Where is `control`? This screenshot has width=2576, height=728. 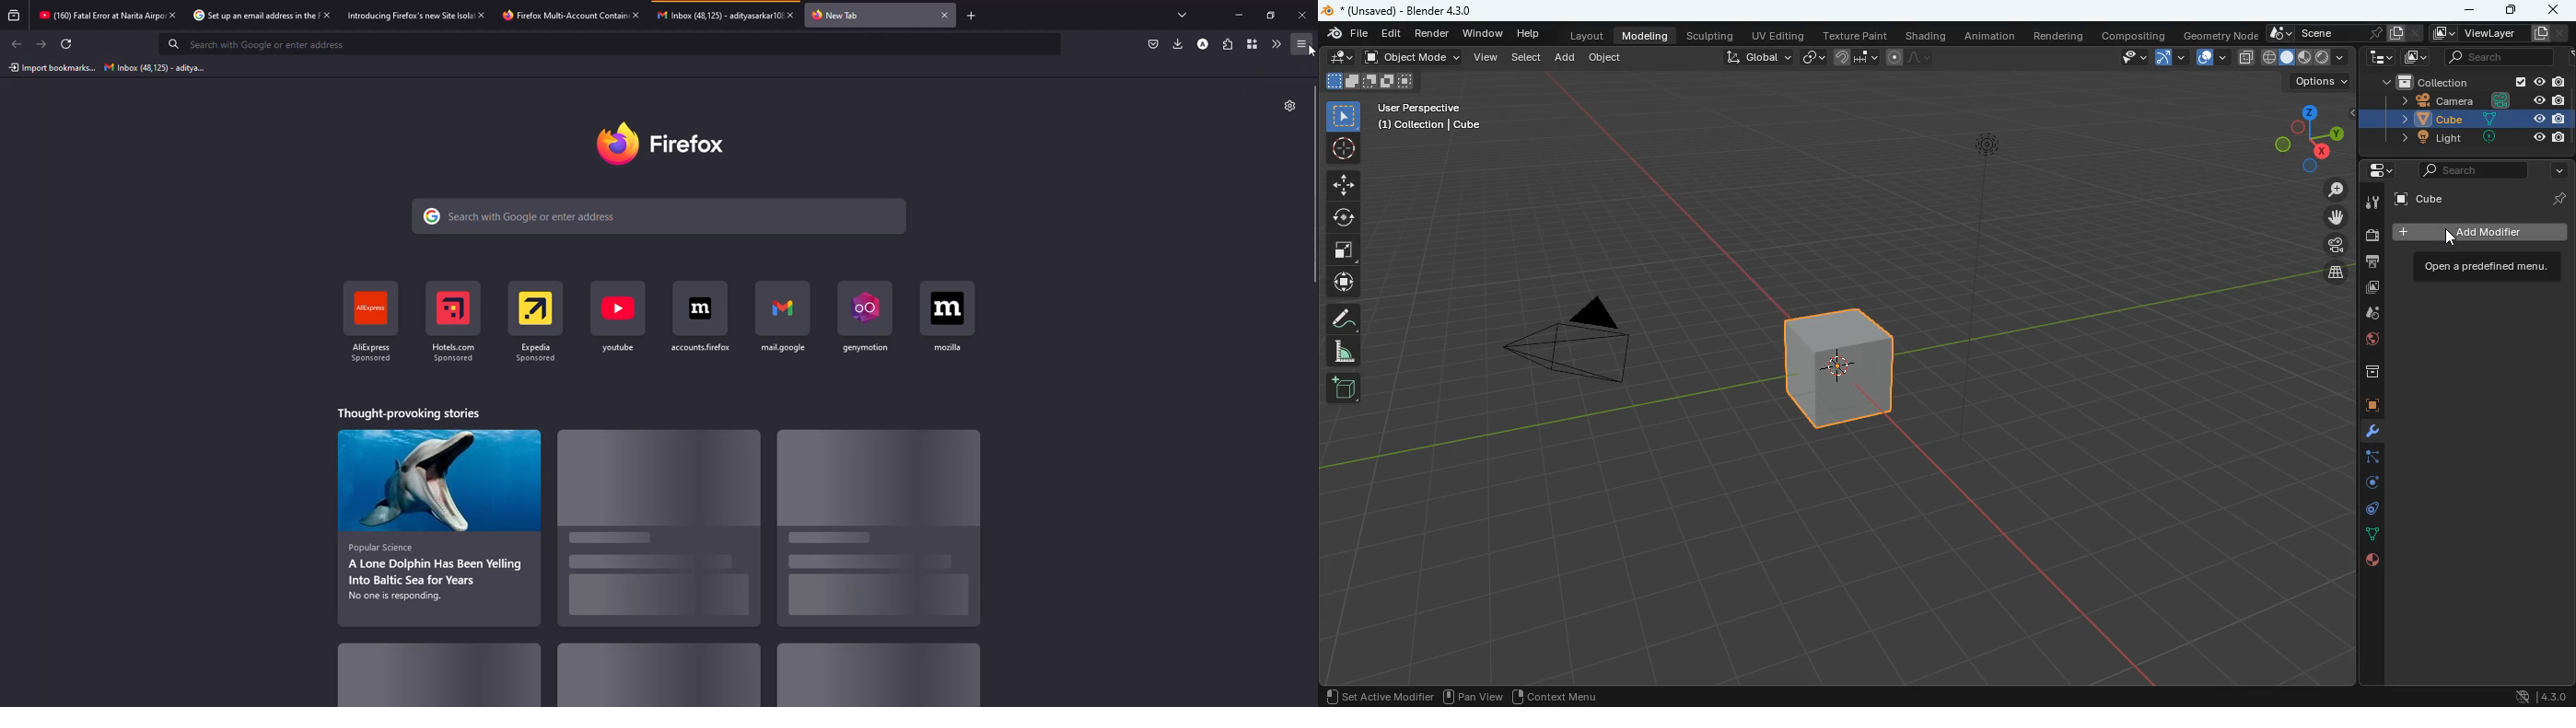 control is located at coordinates (2369, 511).